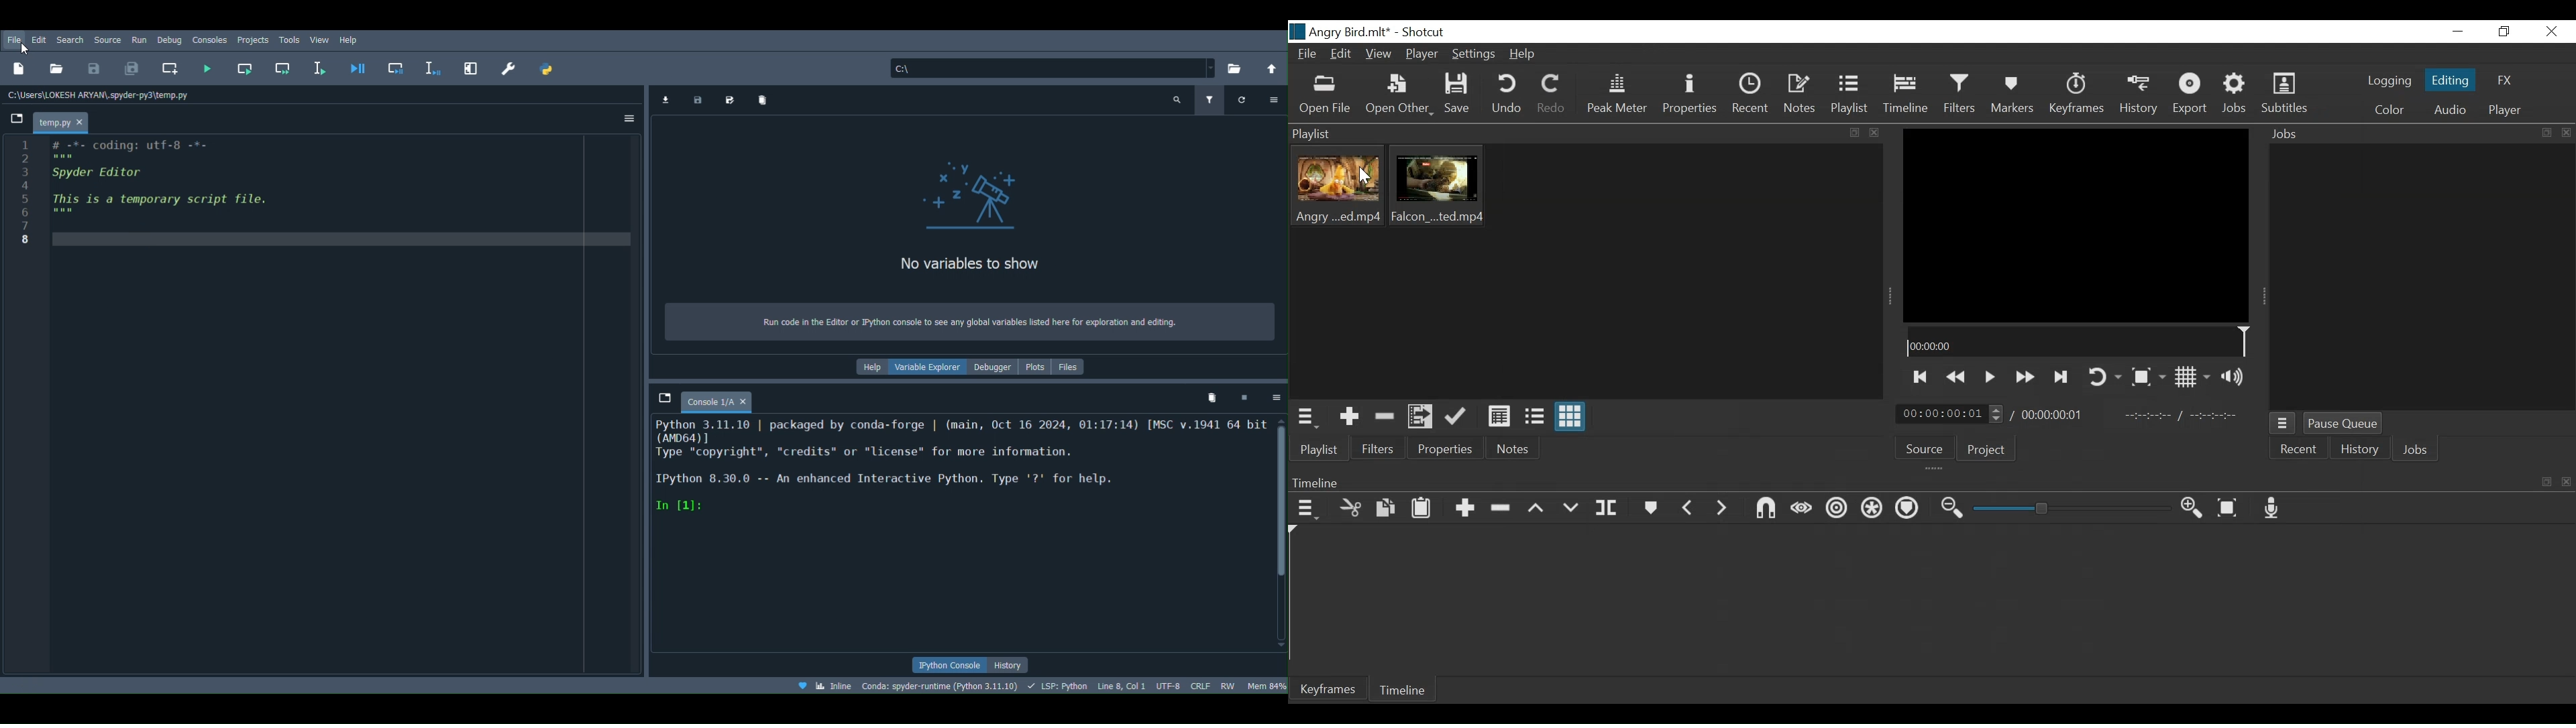  Describe the element at coordinates (1009, 666) in the screenshot. I see `History` at that location.